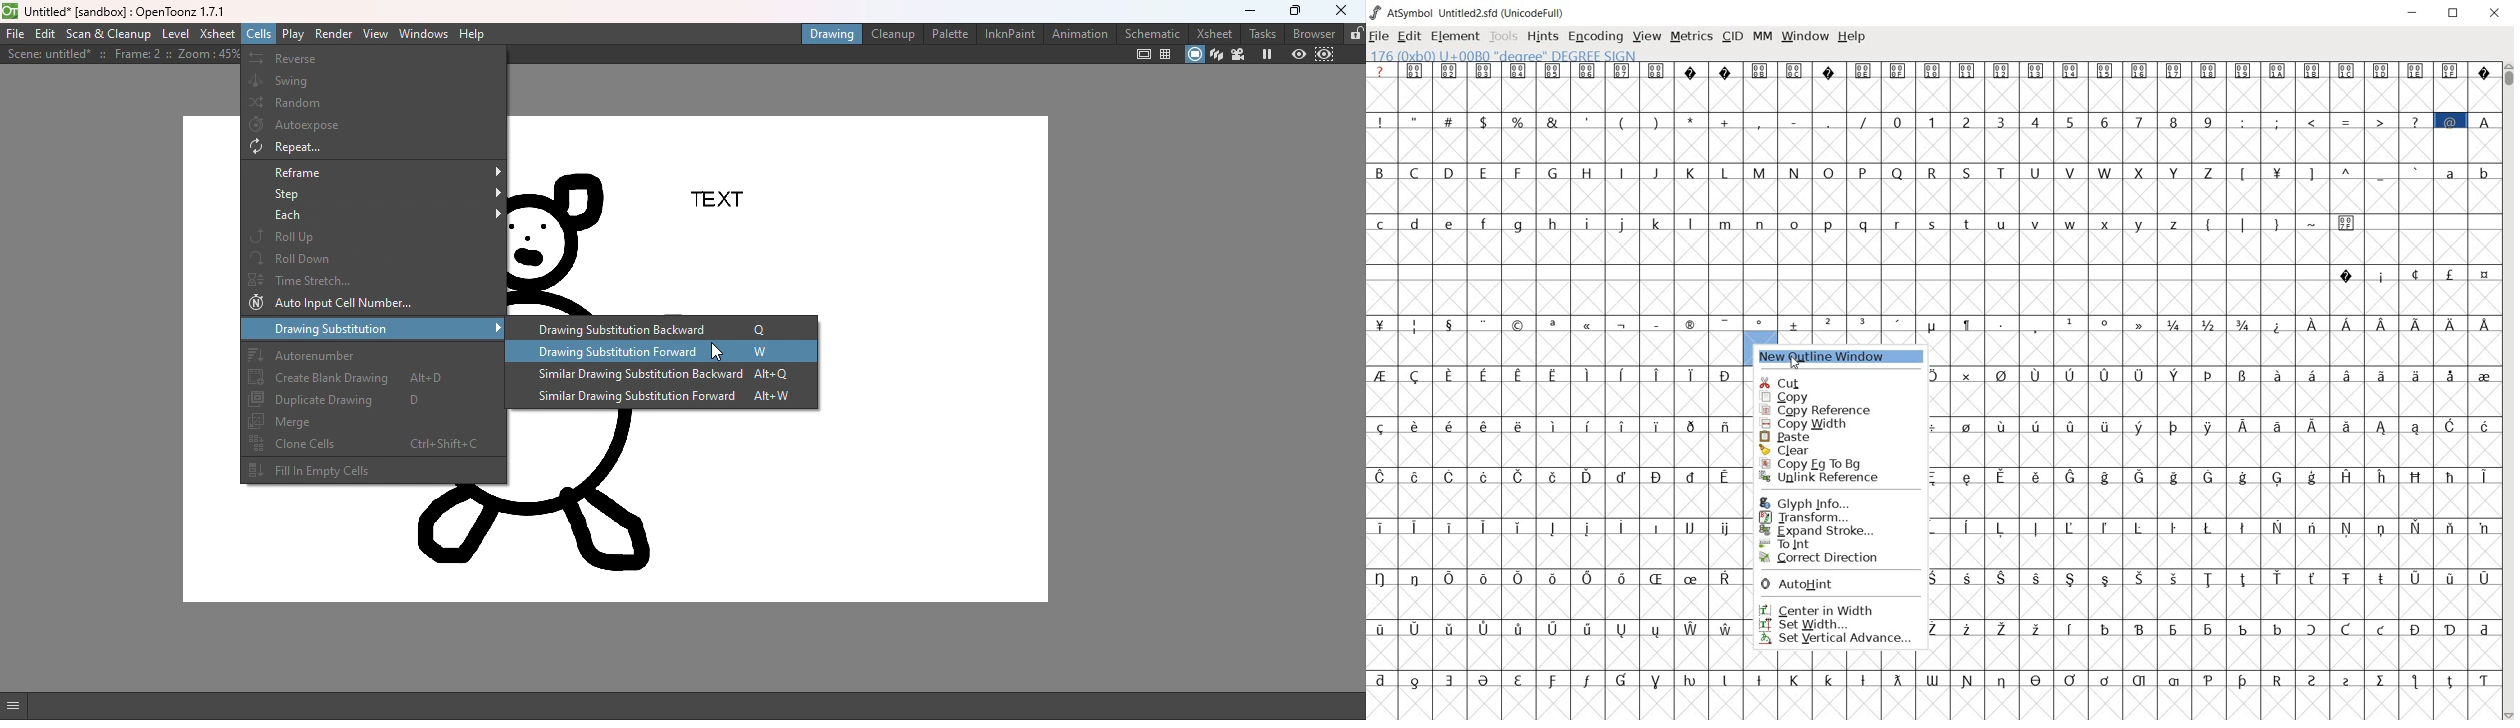 The height and width of the screenshot is (728, 2520). Describe the element at coordinates (1824, 411) in the screenshot. I see `copy reference` at that location.